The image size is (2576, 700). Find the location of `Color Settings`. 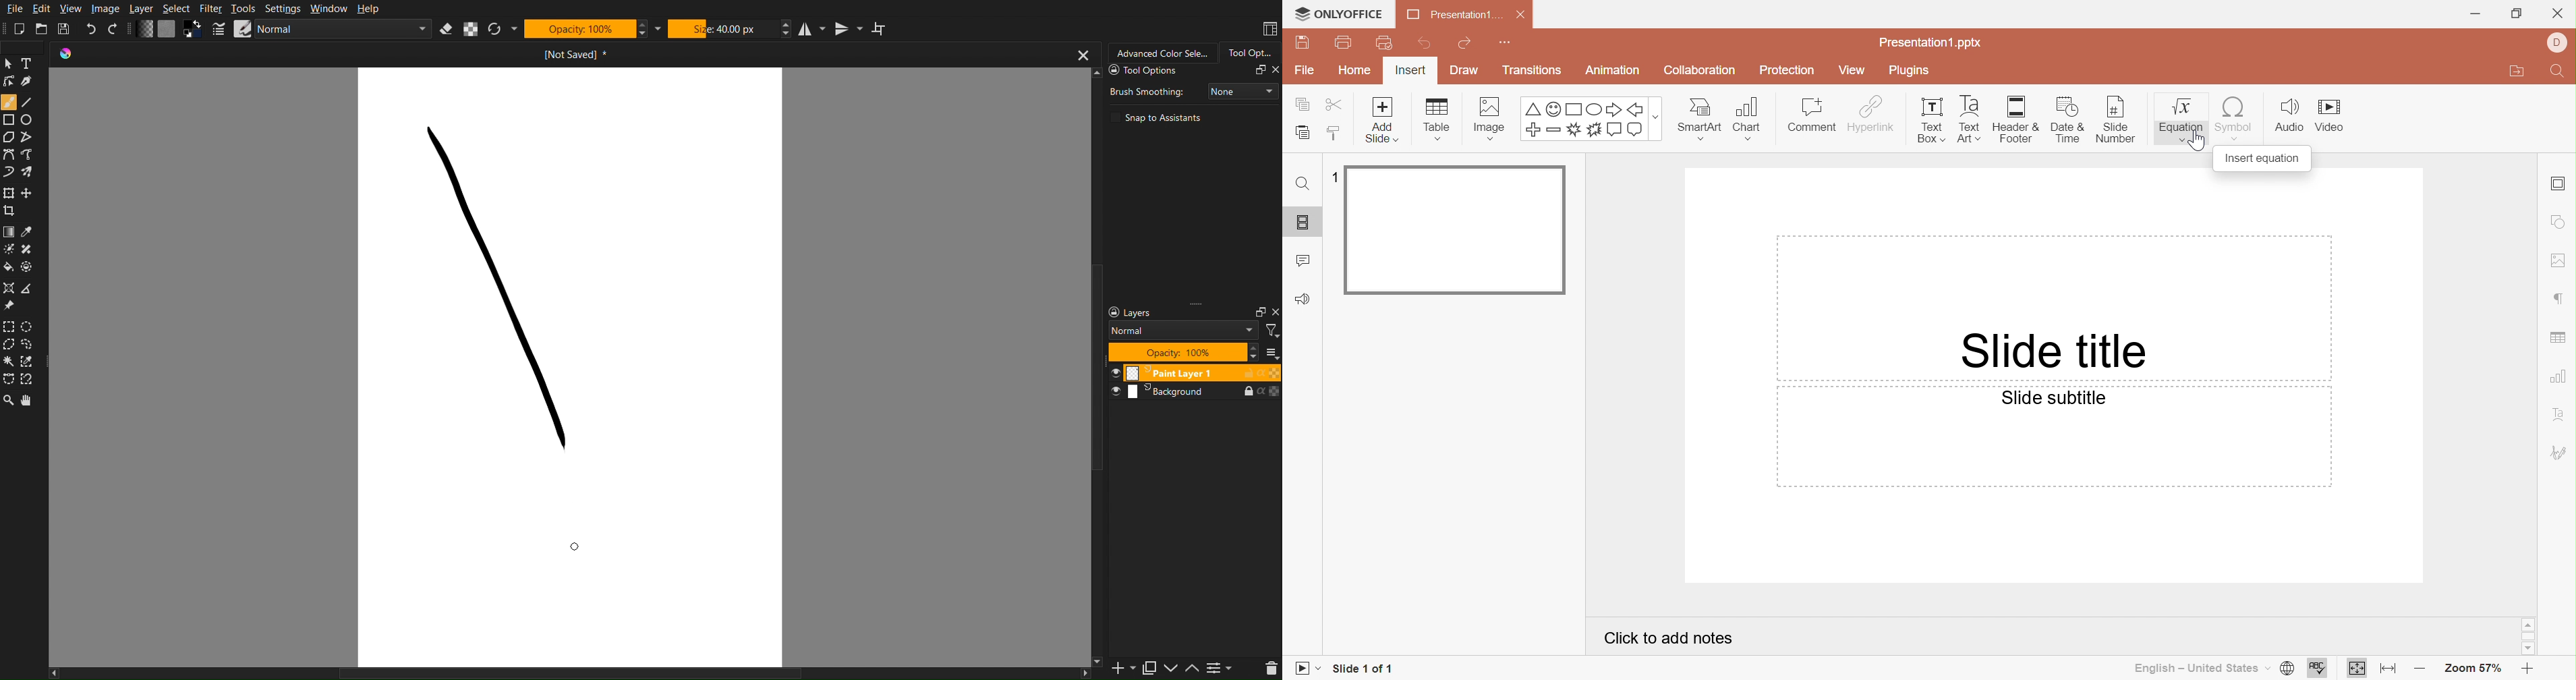

Color Settings is located at coordinates (169, 29).